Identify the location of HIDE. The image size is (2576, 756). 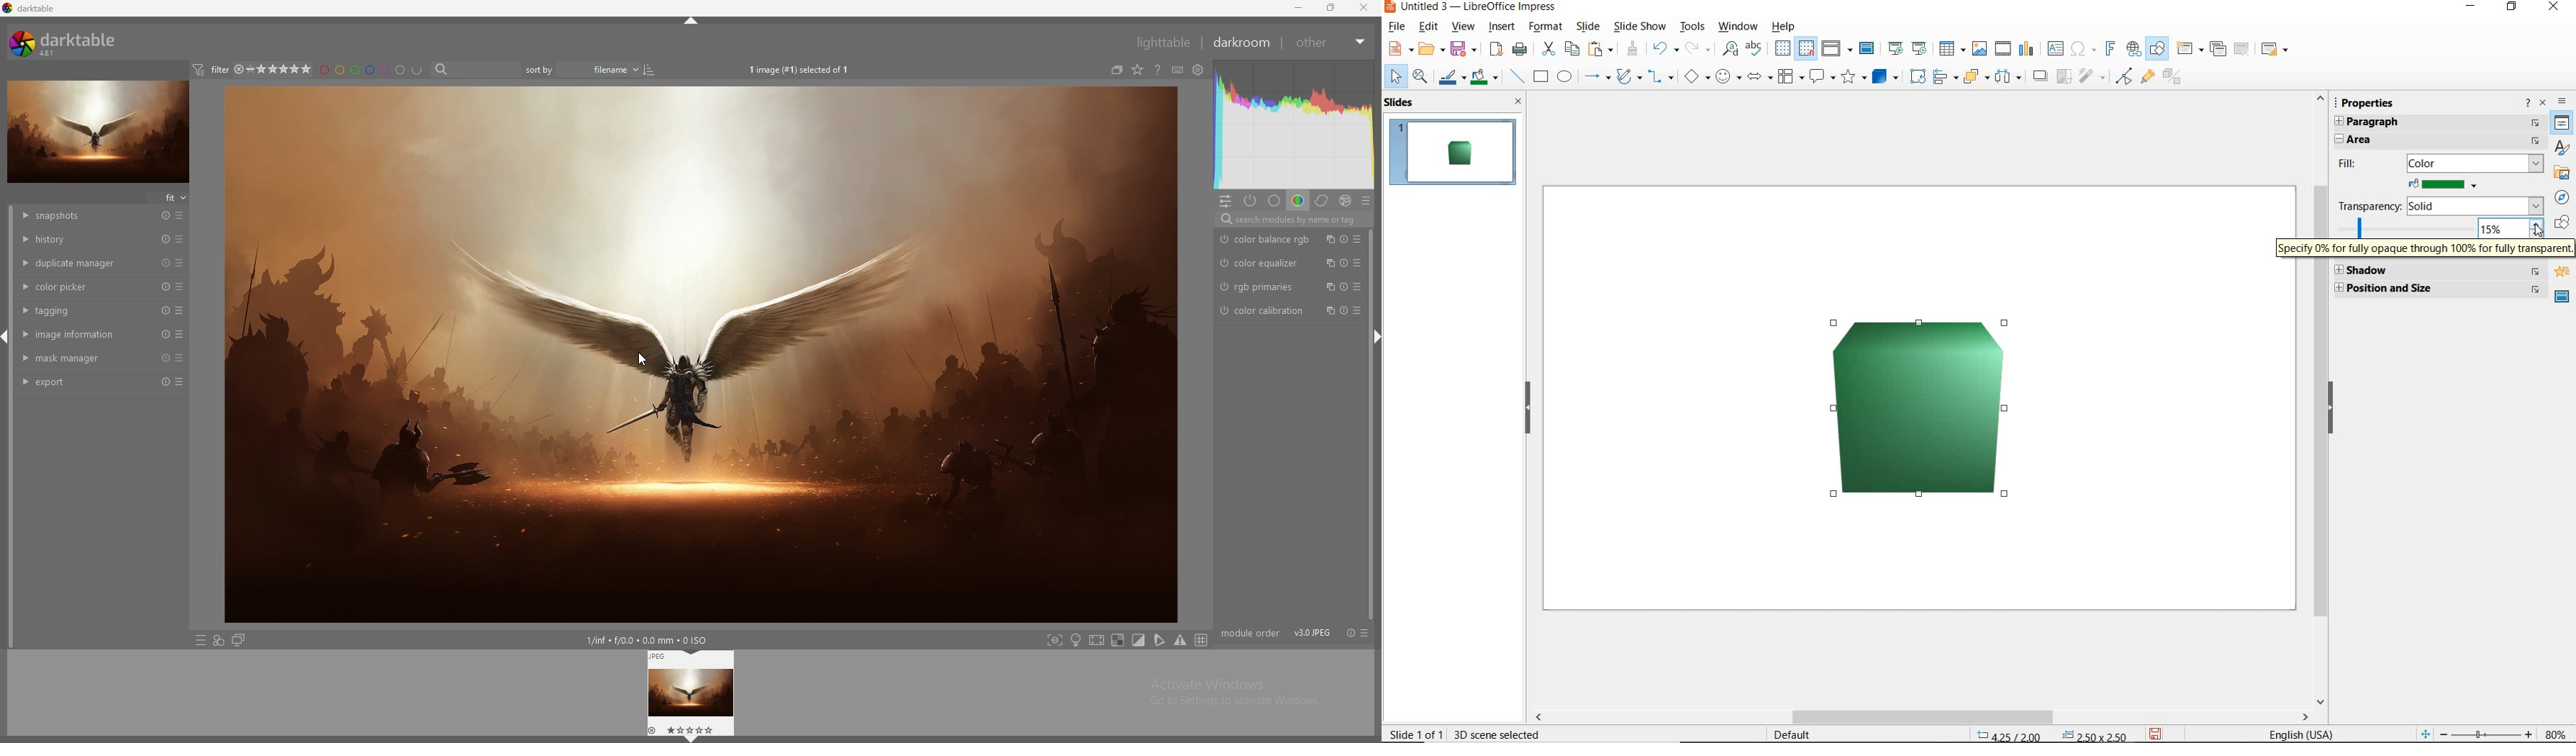
(1527, 409).